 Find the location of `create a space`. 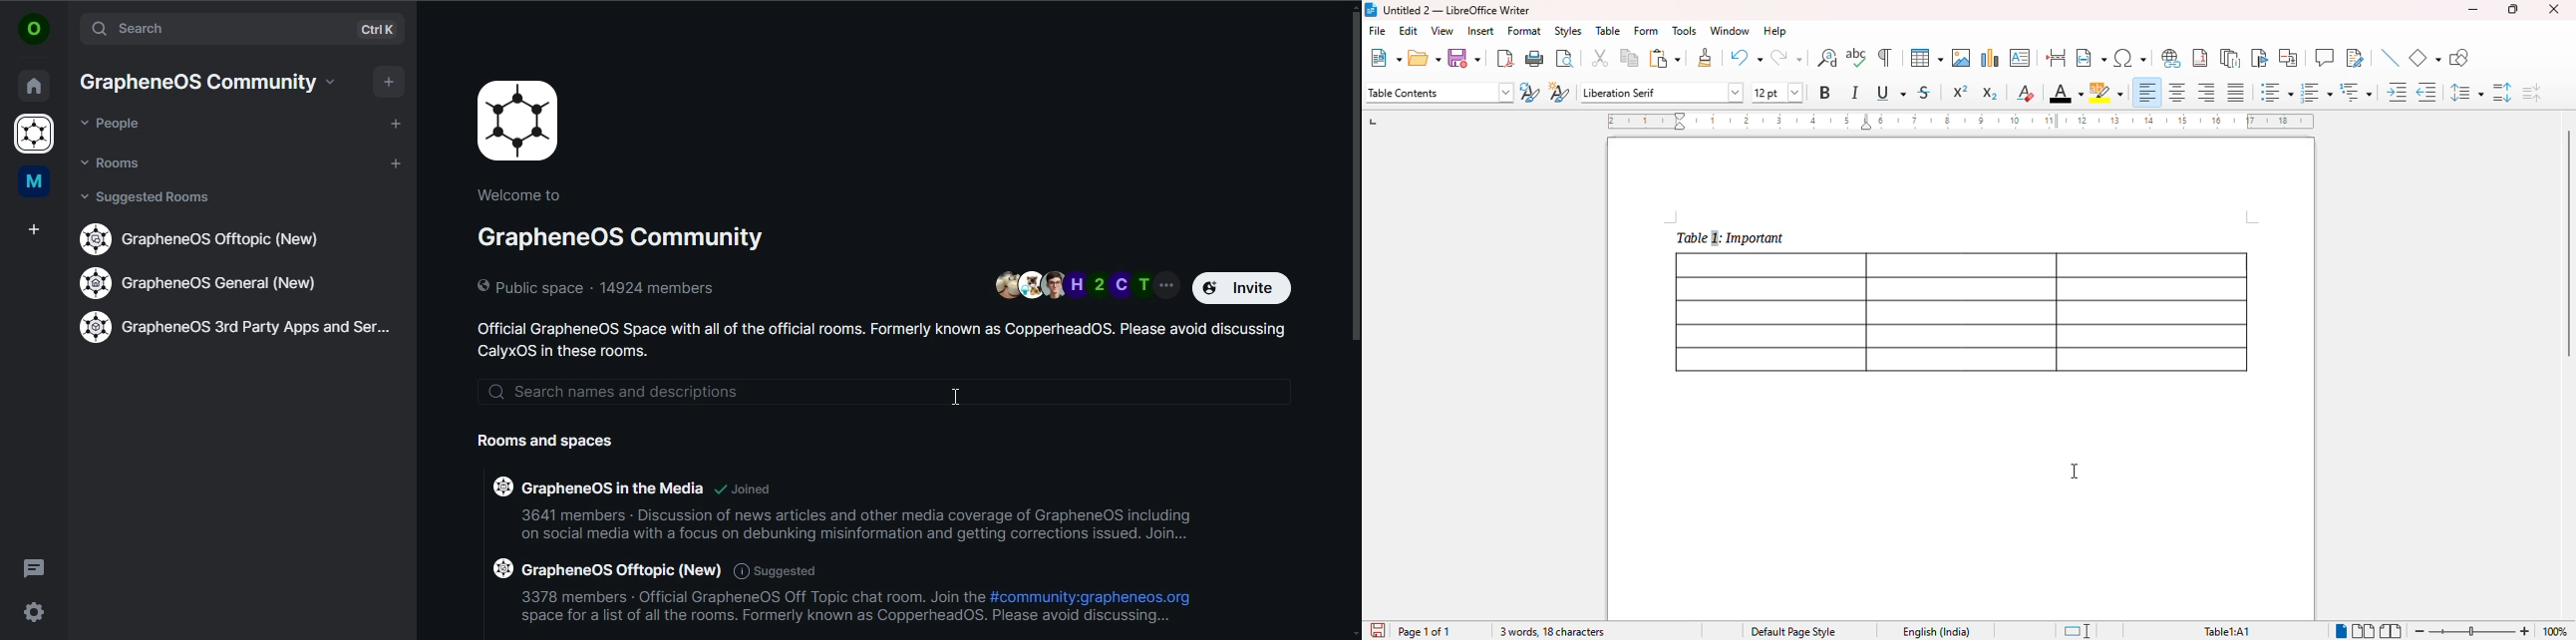

create a space is located at coordinates (36, 230).